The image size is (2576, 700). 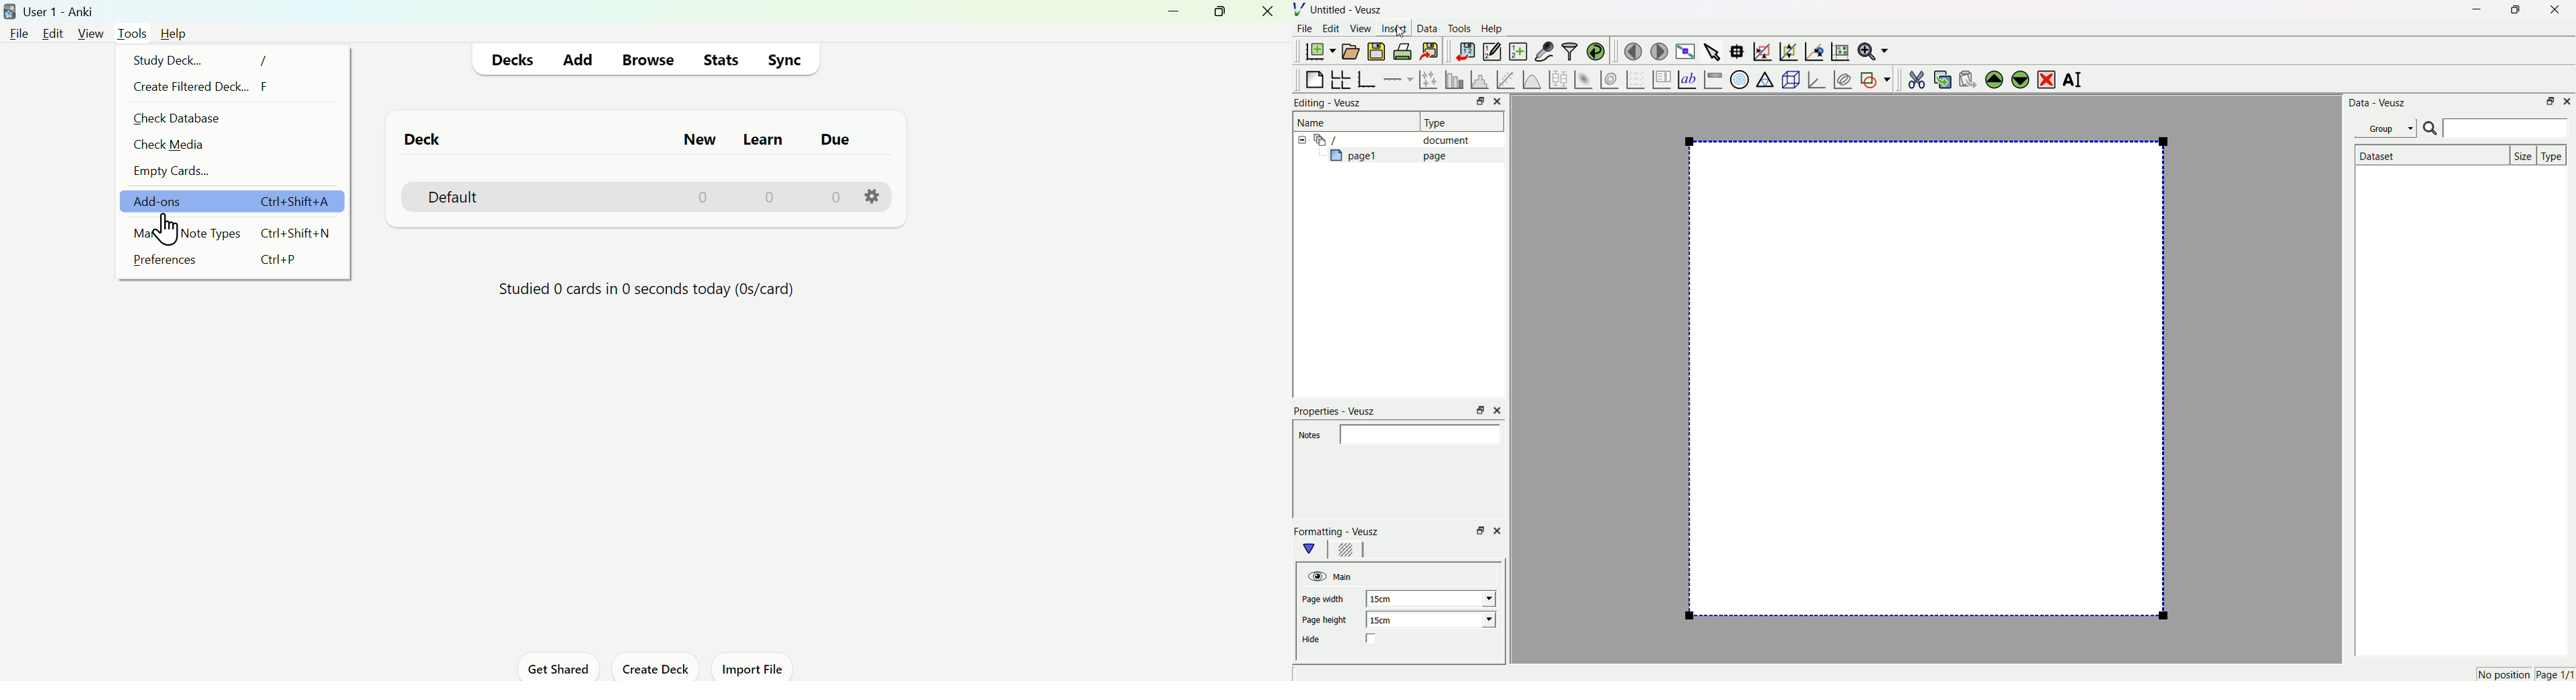 What do you see at coordinates (581, 59) in the screenshot?
I see `Add` at bounding box center [581, 59].